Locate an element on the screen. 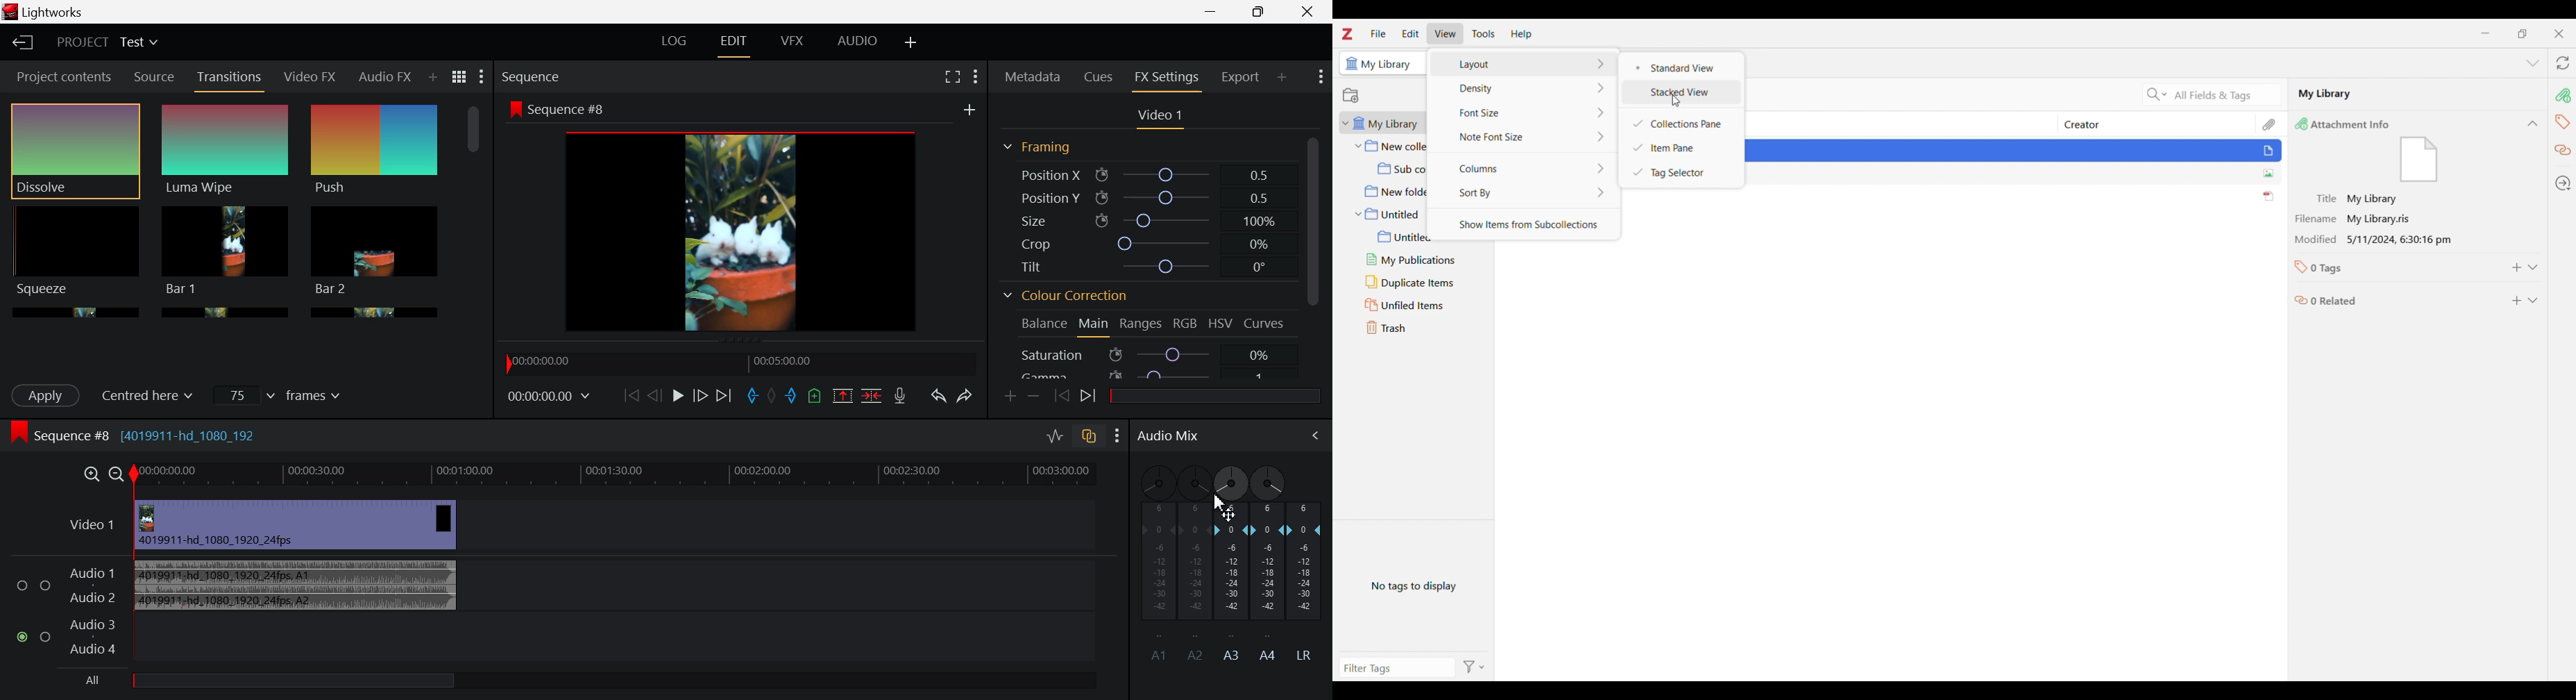 Image resolution: width=2576 pixels, height=700 pixels. Sub collection folder under New collection folder is located at coordinates (1389, 167).